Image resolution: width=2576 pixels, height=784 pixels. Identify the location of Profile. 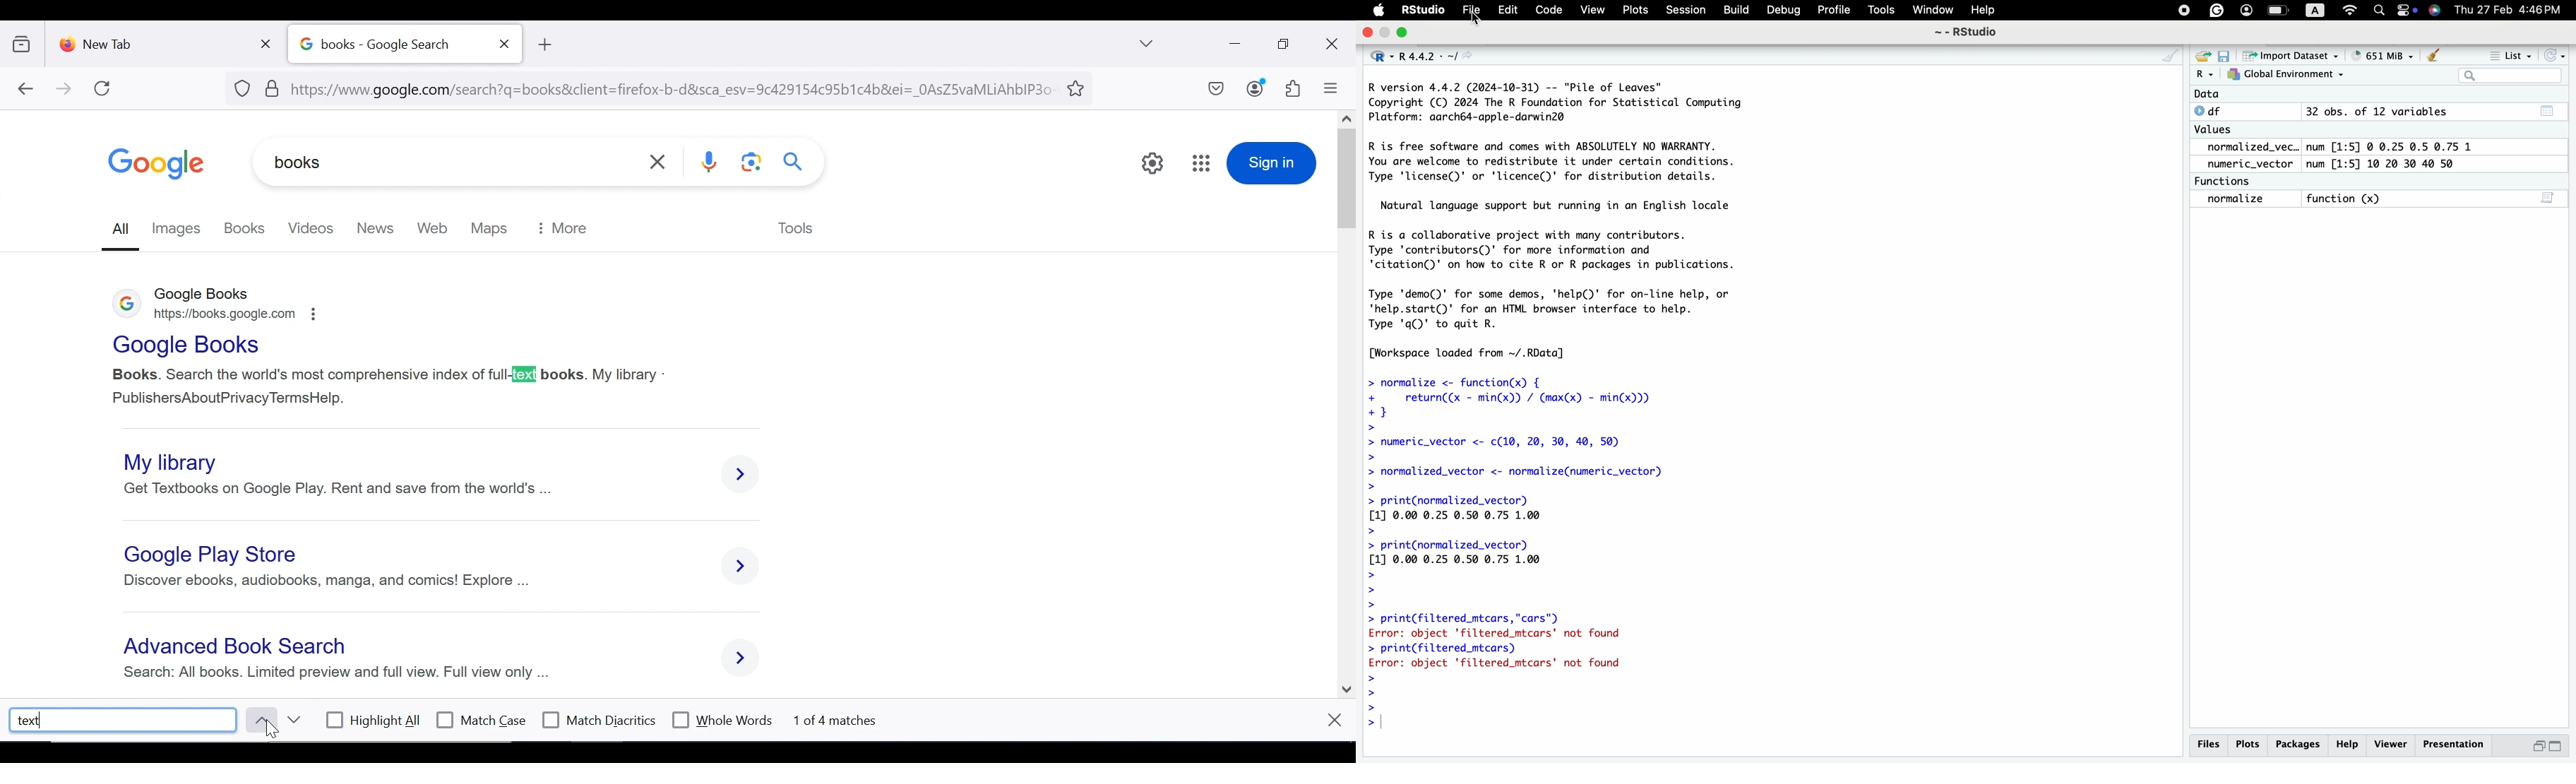
(1831, 10).